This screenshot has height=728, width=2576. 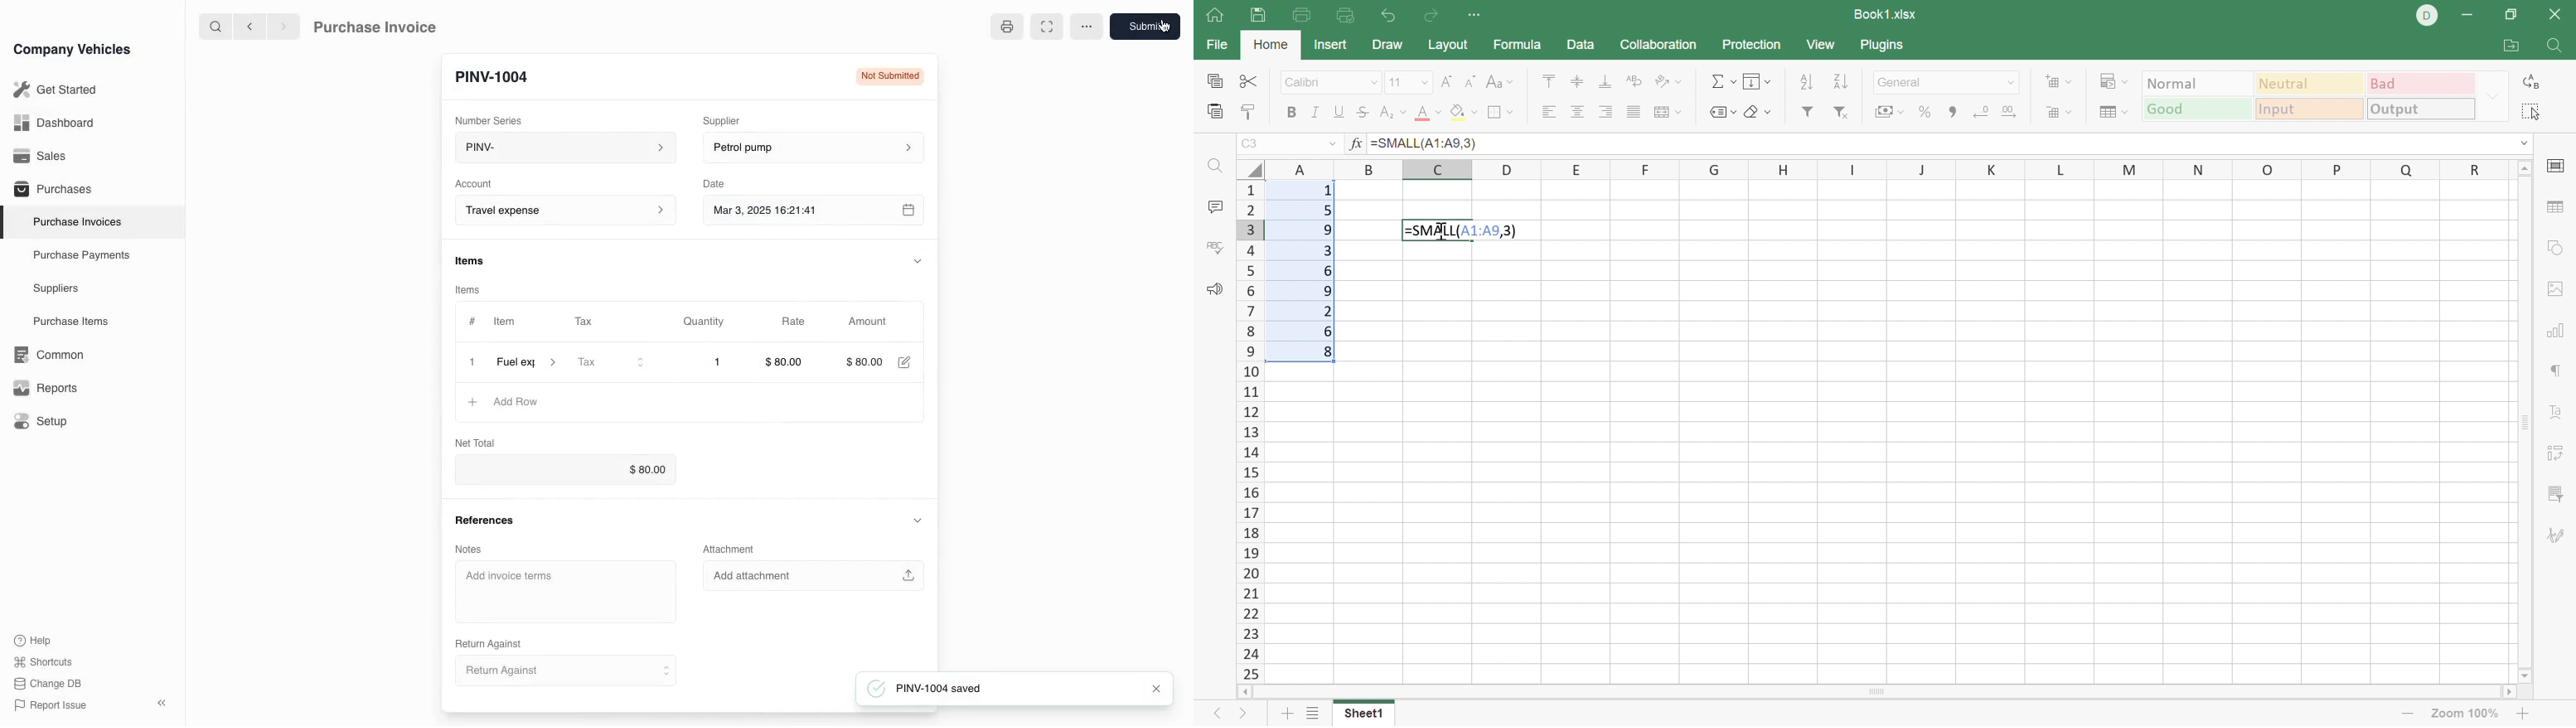 What do you see at coordinates (871, 322) in the screenshot?
I see `Amount` at bounding box center [871, 322].